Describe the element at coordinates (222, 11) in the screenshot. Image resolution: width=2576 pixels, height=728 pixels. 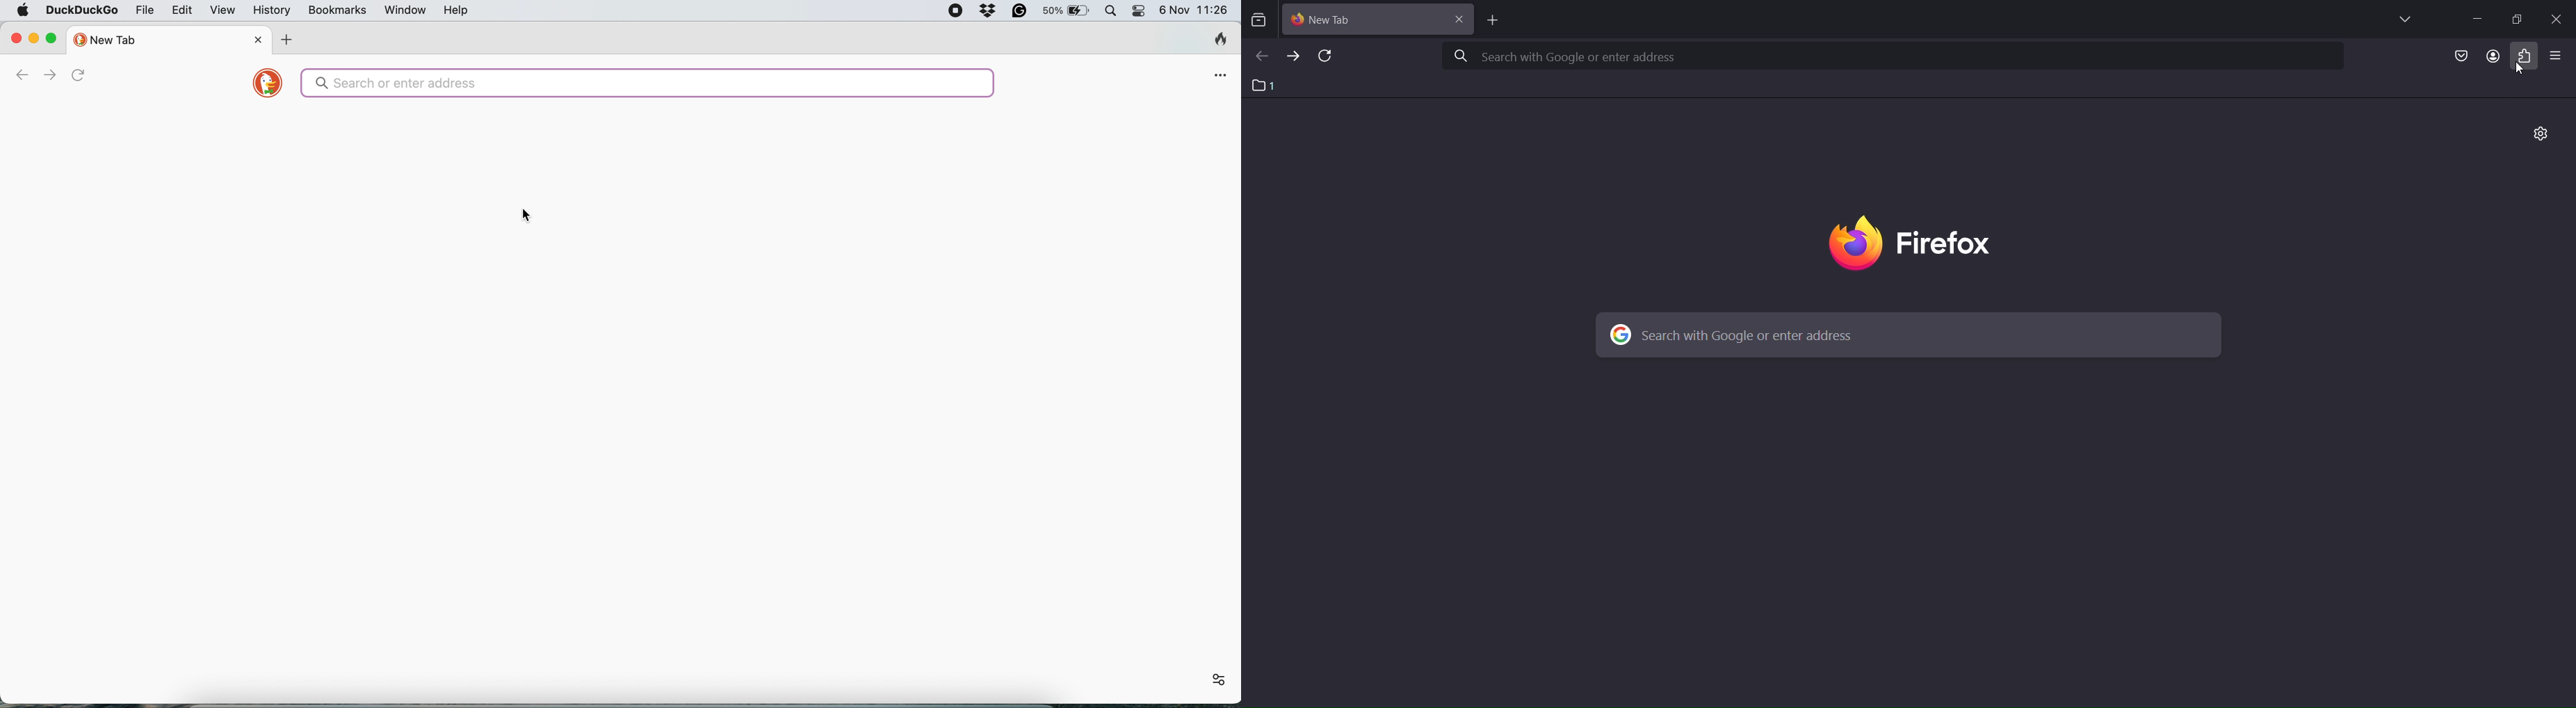
I see `view` at that location.